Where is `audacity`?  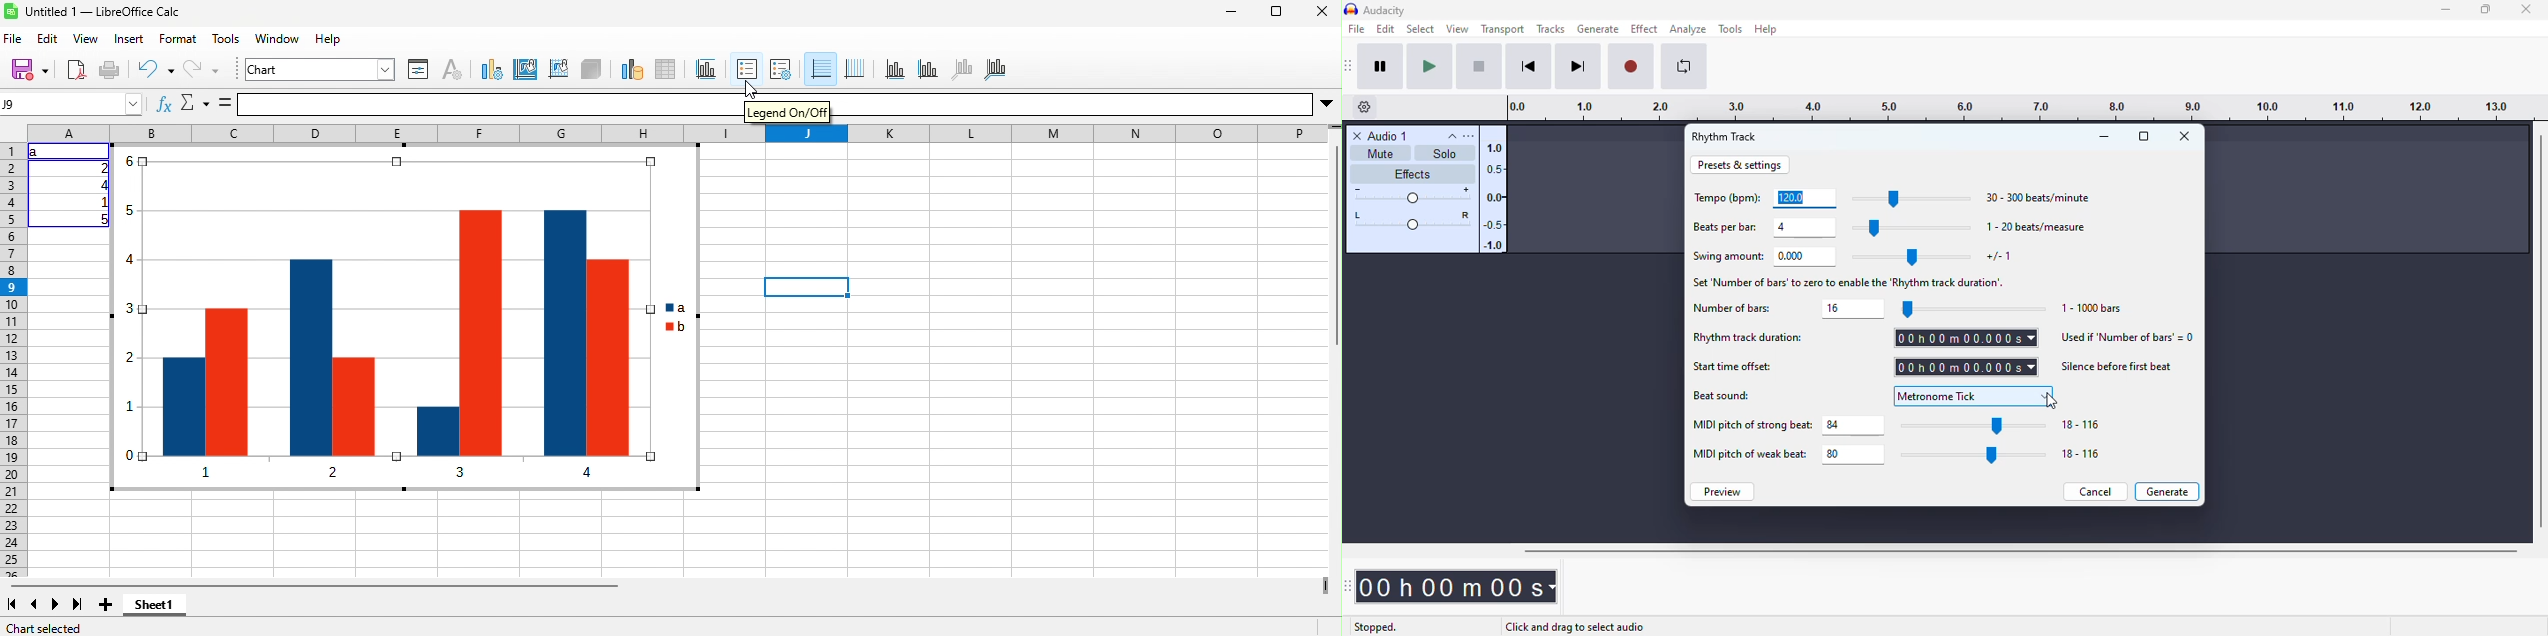
audacity is located at coordinates (1385, 10).